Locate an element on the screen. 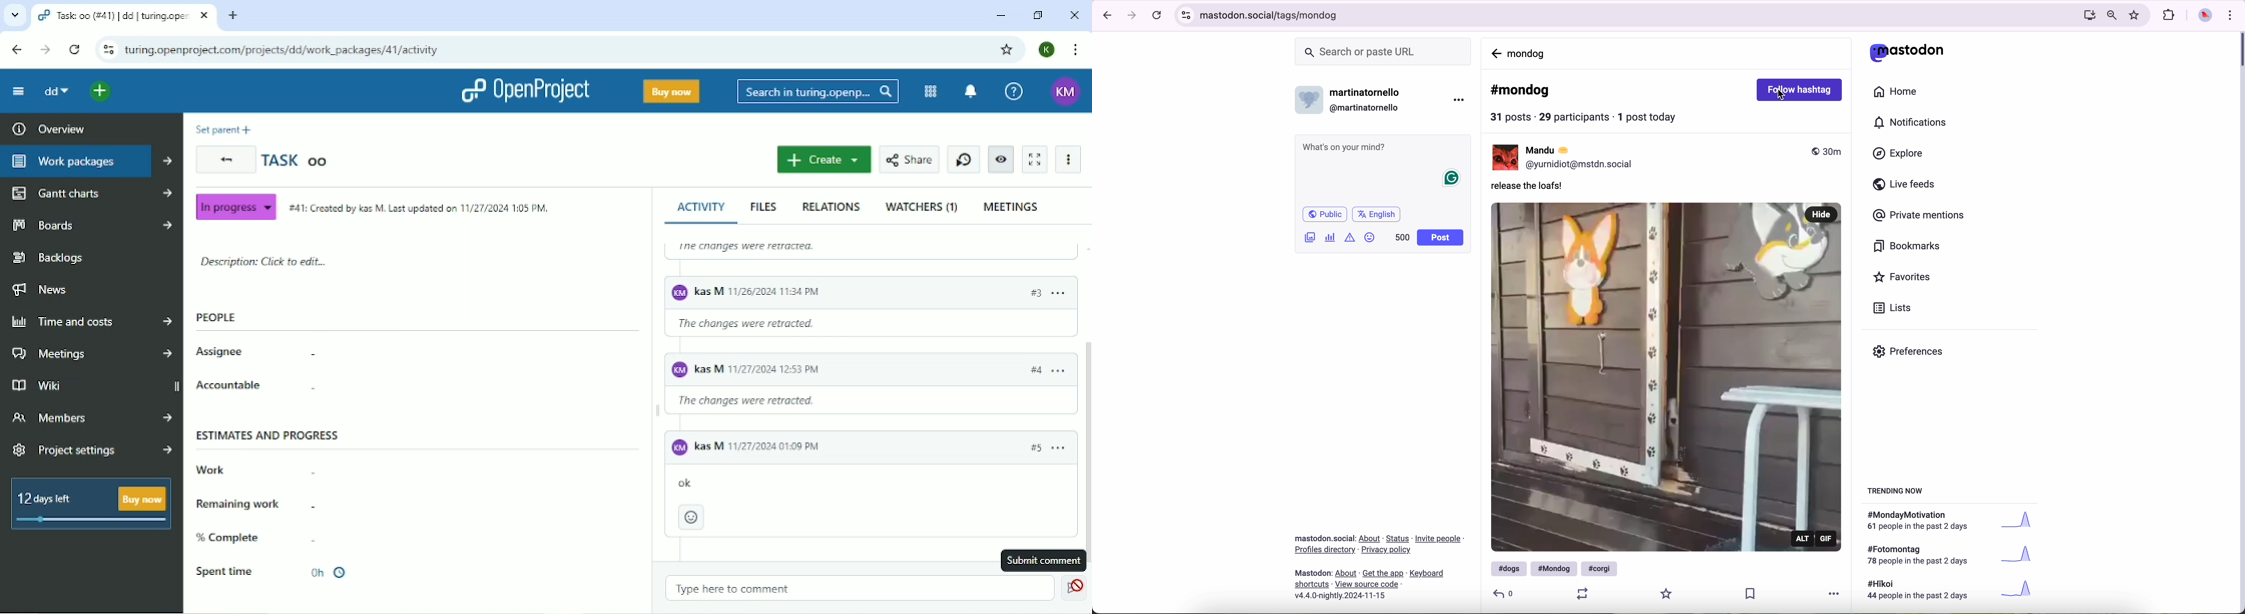  home is located at coordinates (1897, 90).